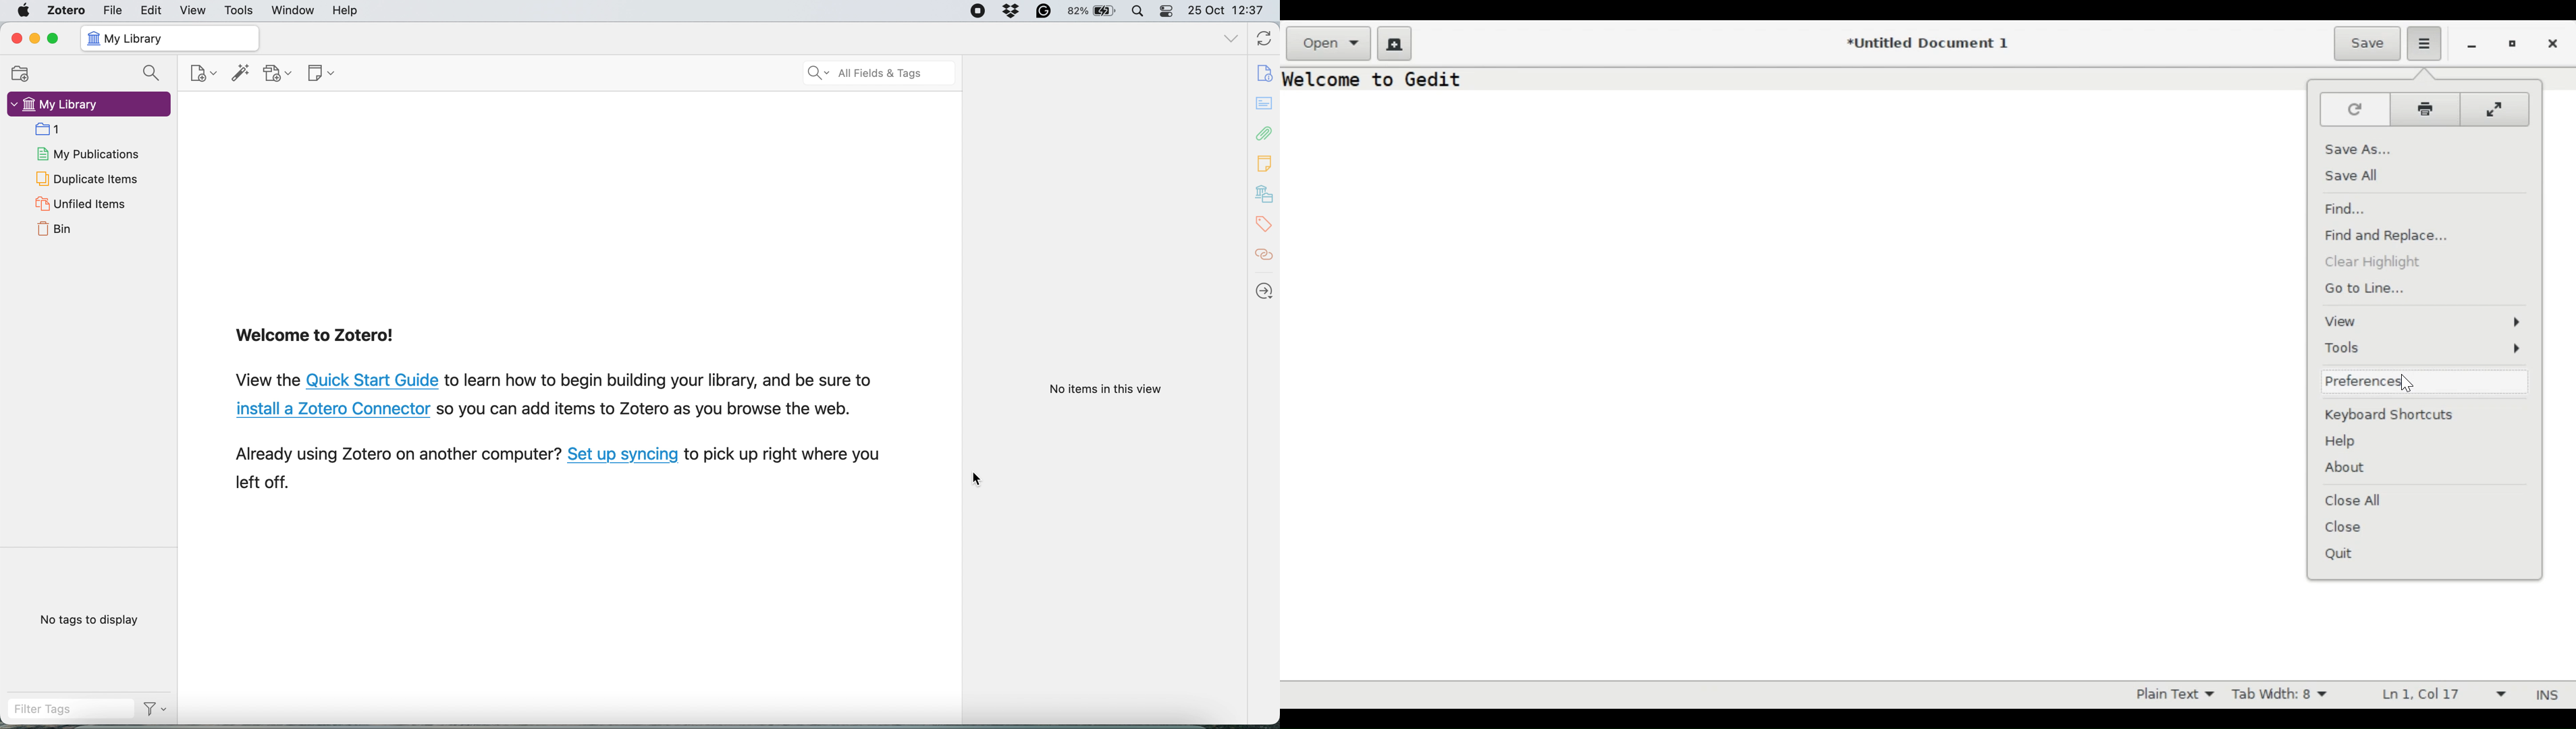 The width and height of the screenshot is (2576, 756). Describe the element at coordinates (240, 10) in the screenshot. I see `tools` at that location.